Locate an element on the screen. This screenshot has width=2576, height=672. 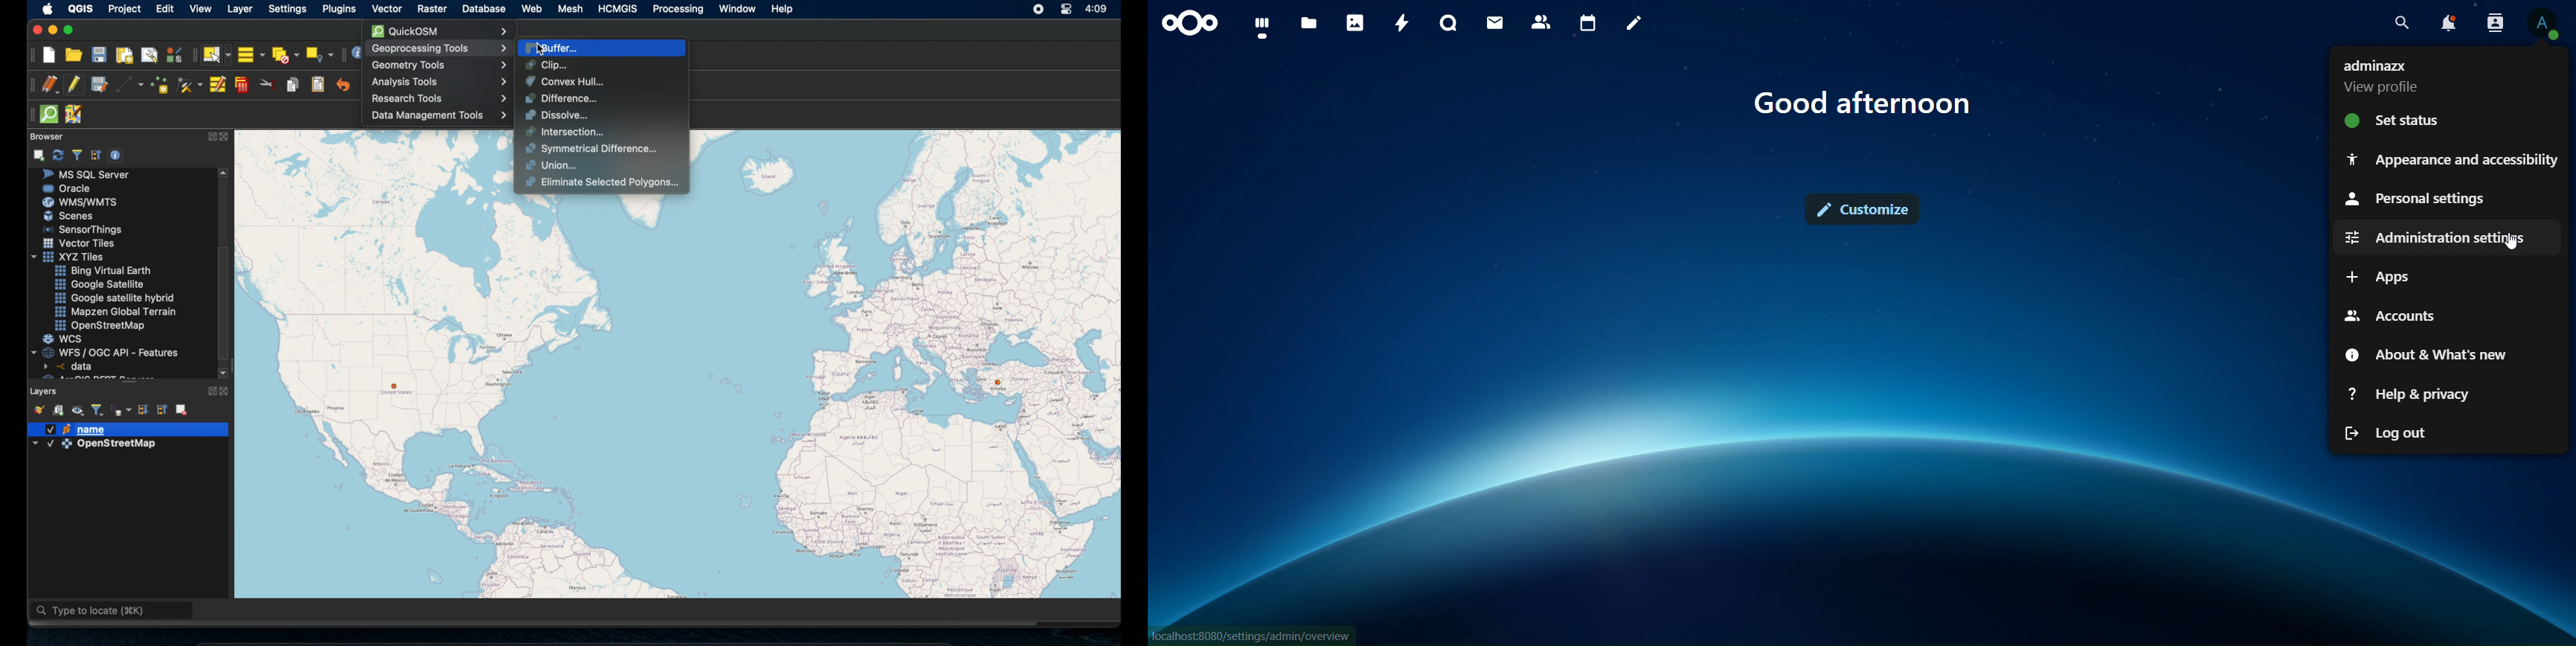
personal settings is located at coordinates (2416, 197).